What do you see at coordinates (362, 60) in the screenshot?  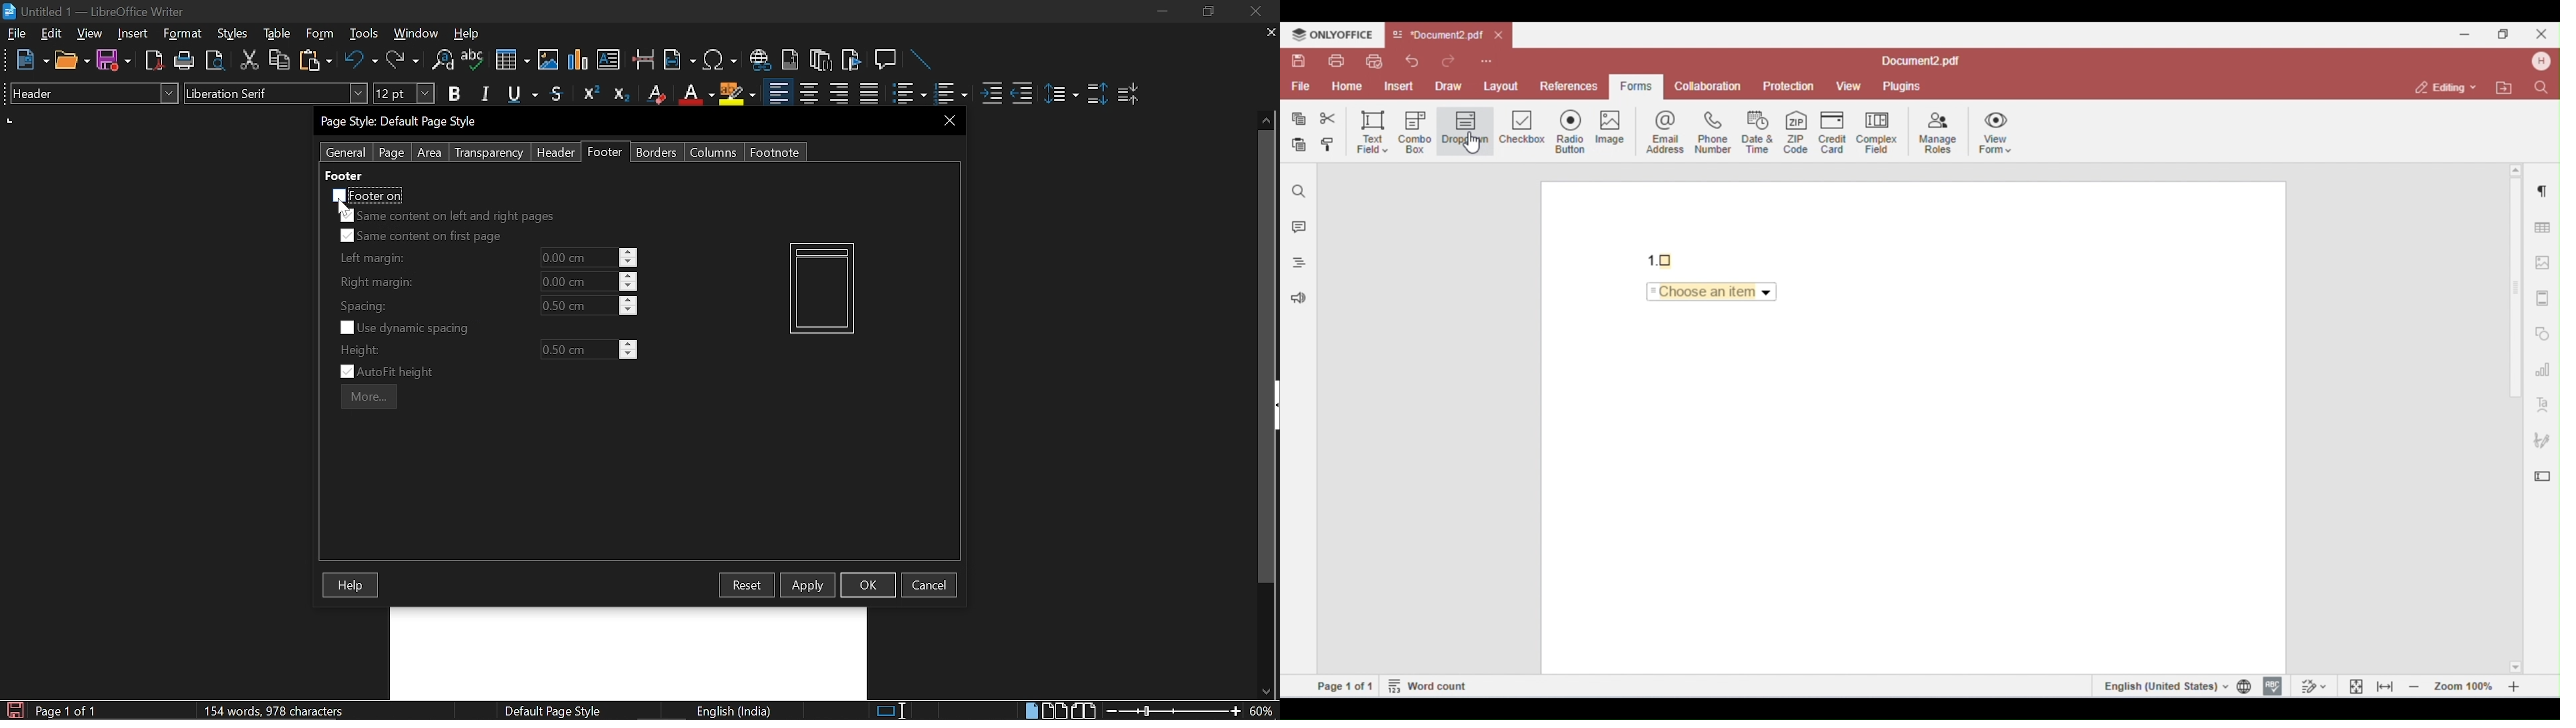 I see `Undo` at bounding box center [362, 60].